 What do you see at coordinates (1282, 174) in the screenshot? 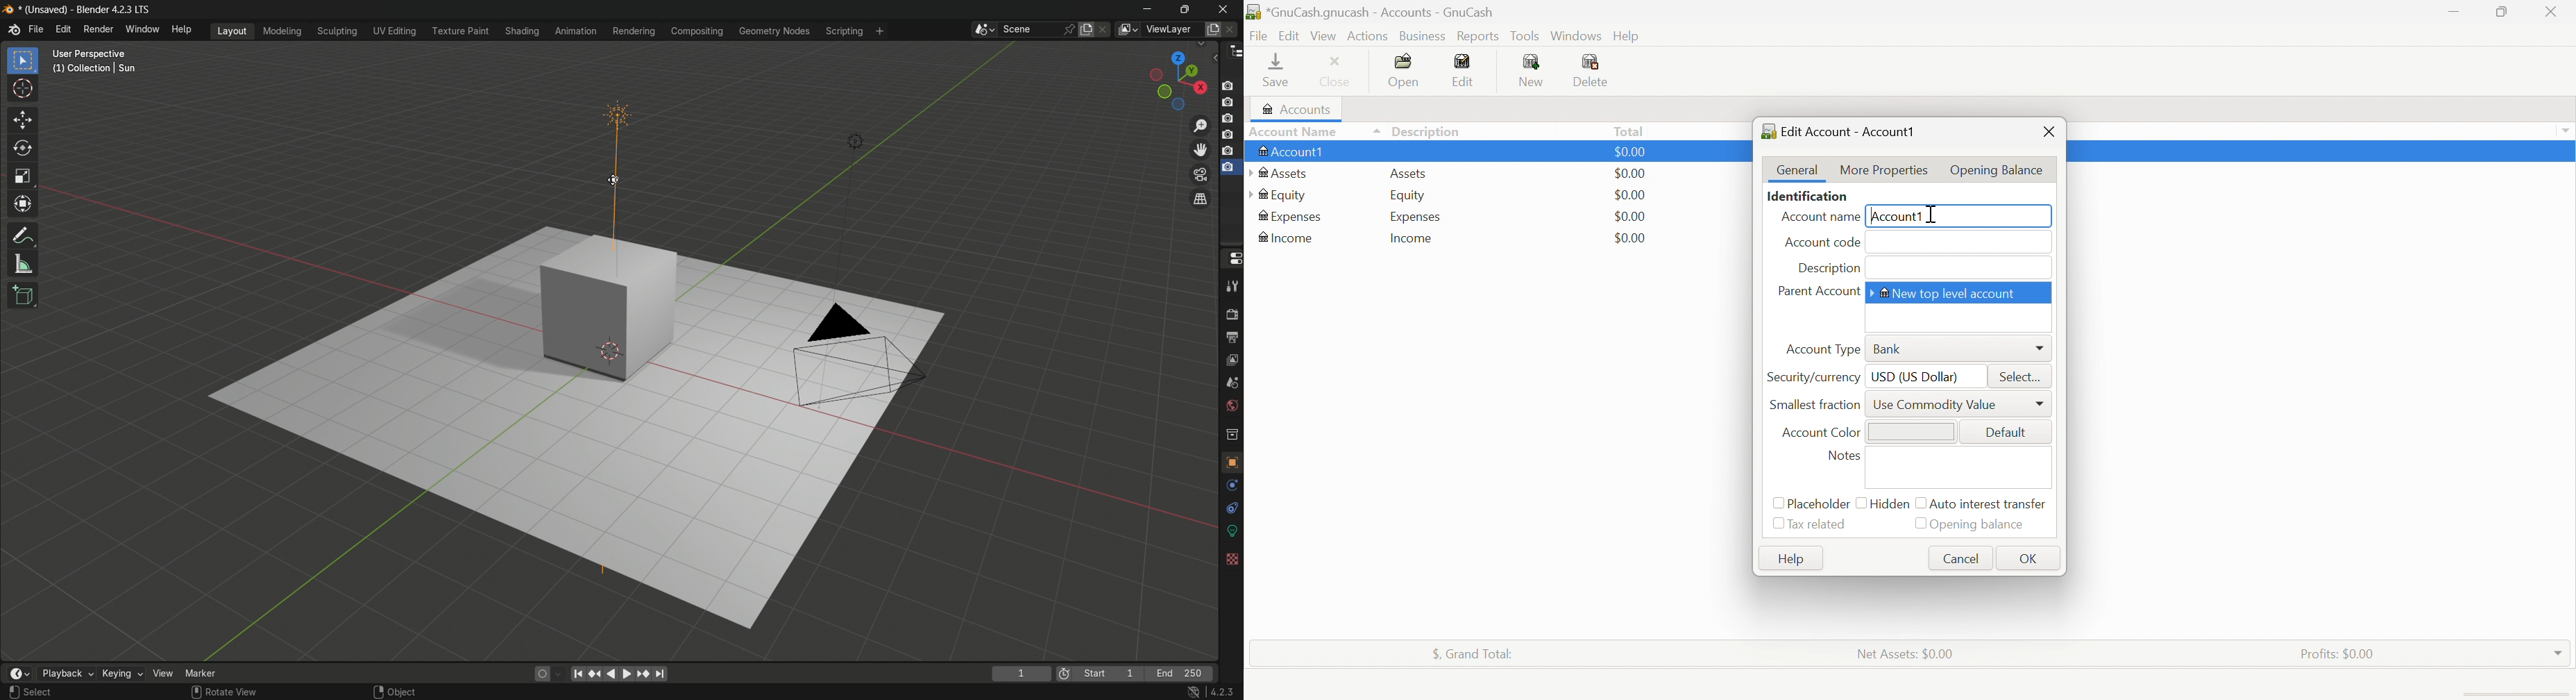
I see `Assets` at bounding box center [1282, 174].